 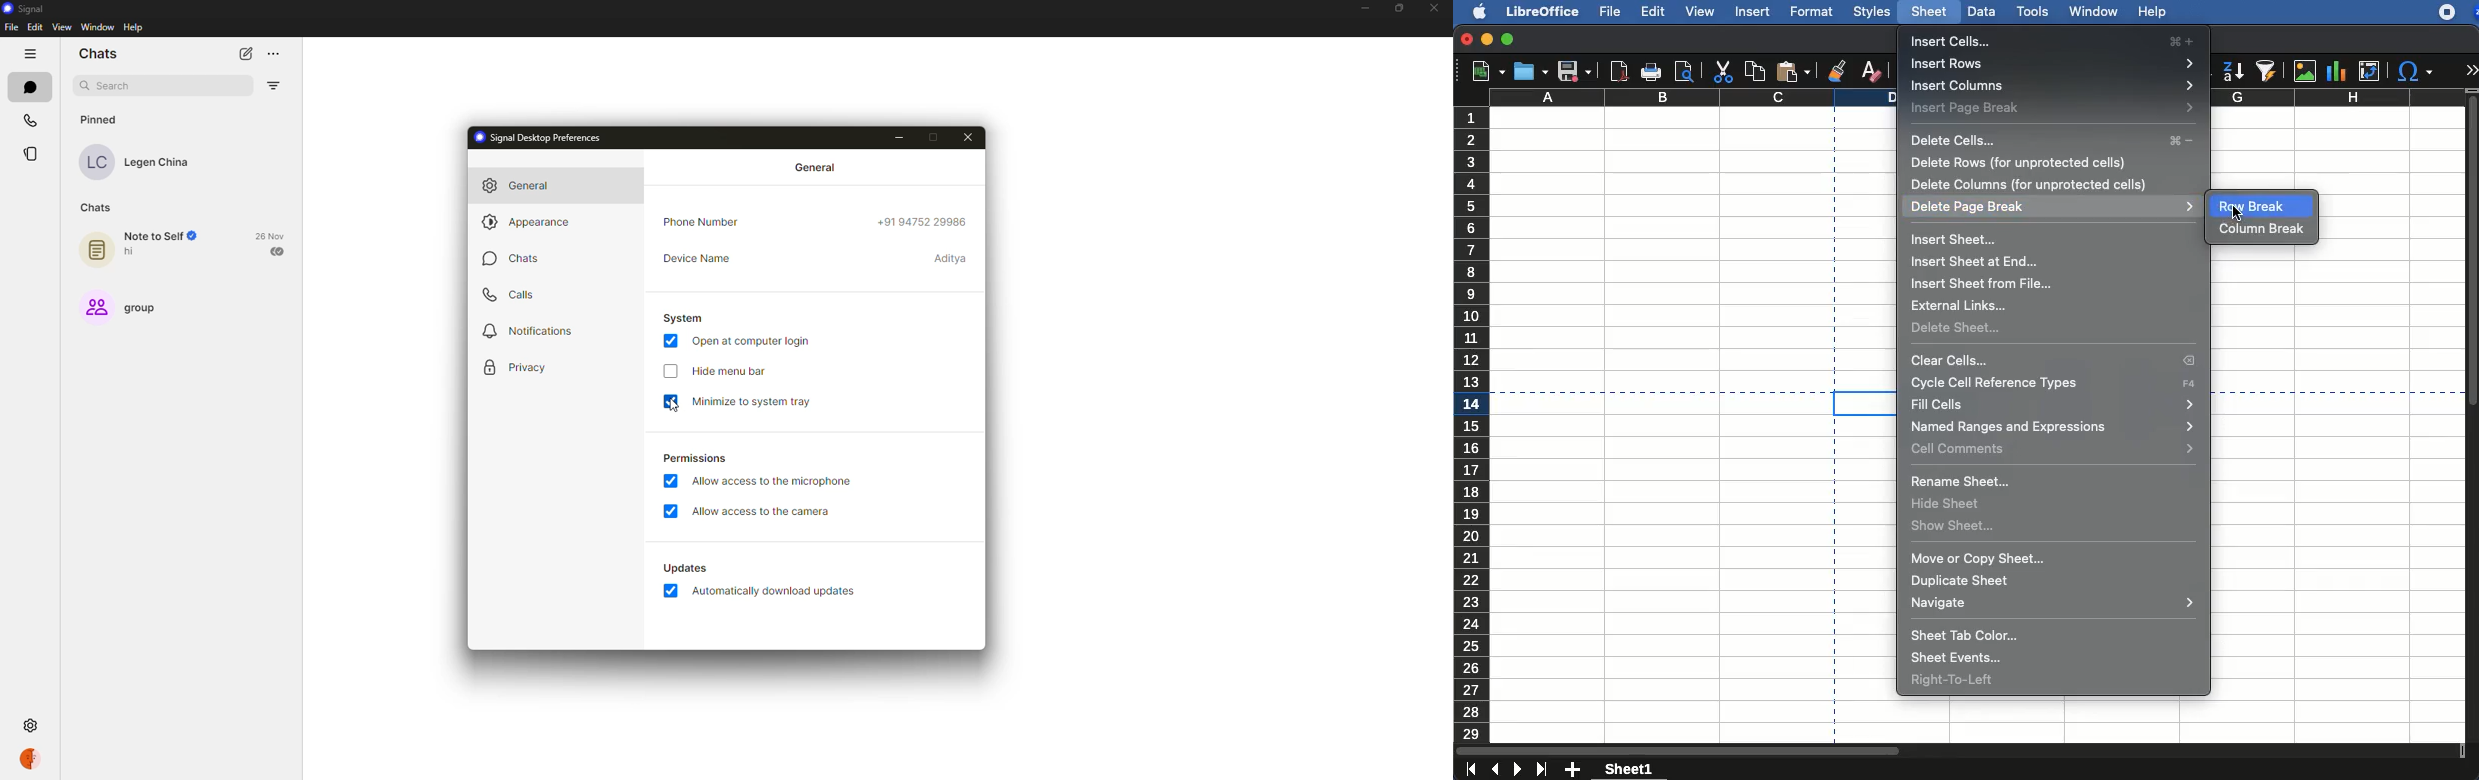 What do you see at coordinates (1754, 11) in the screenshot?
I see `insert` at bounding box center [1754, 11].